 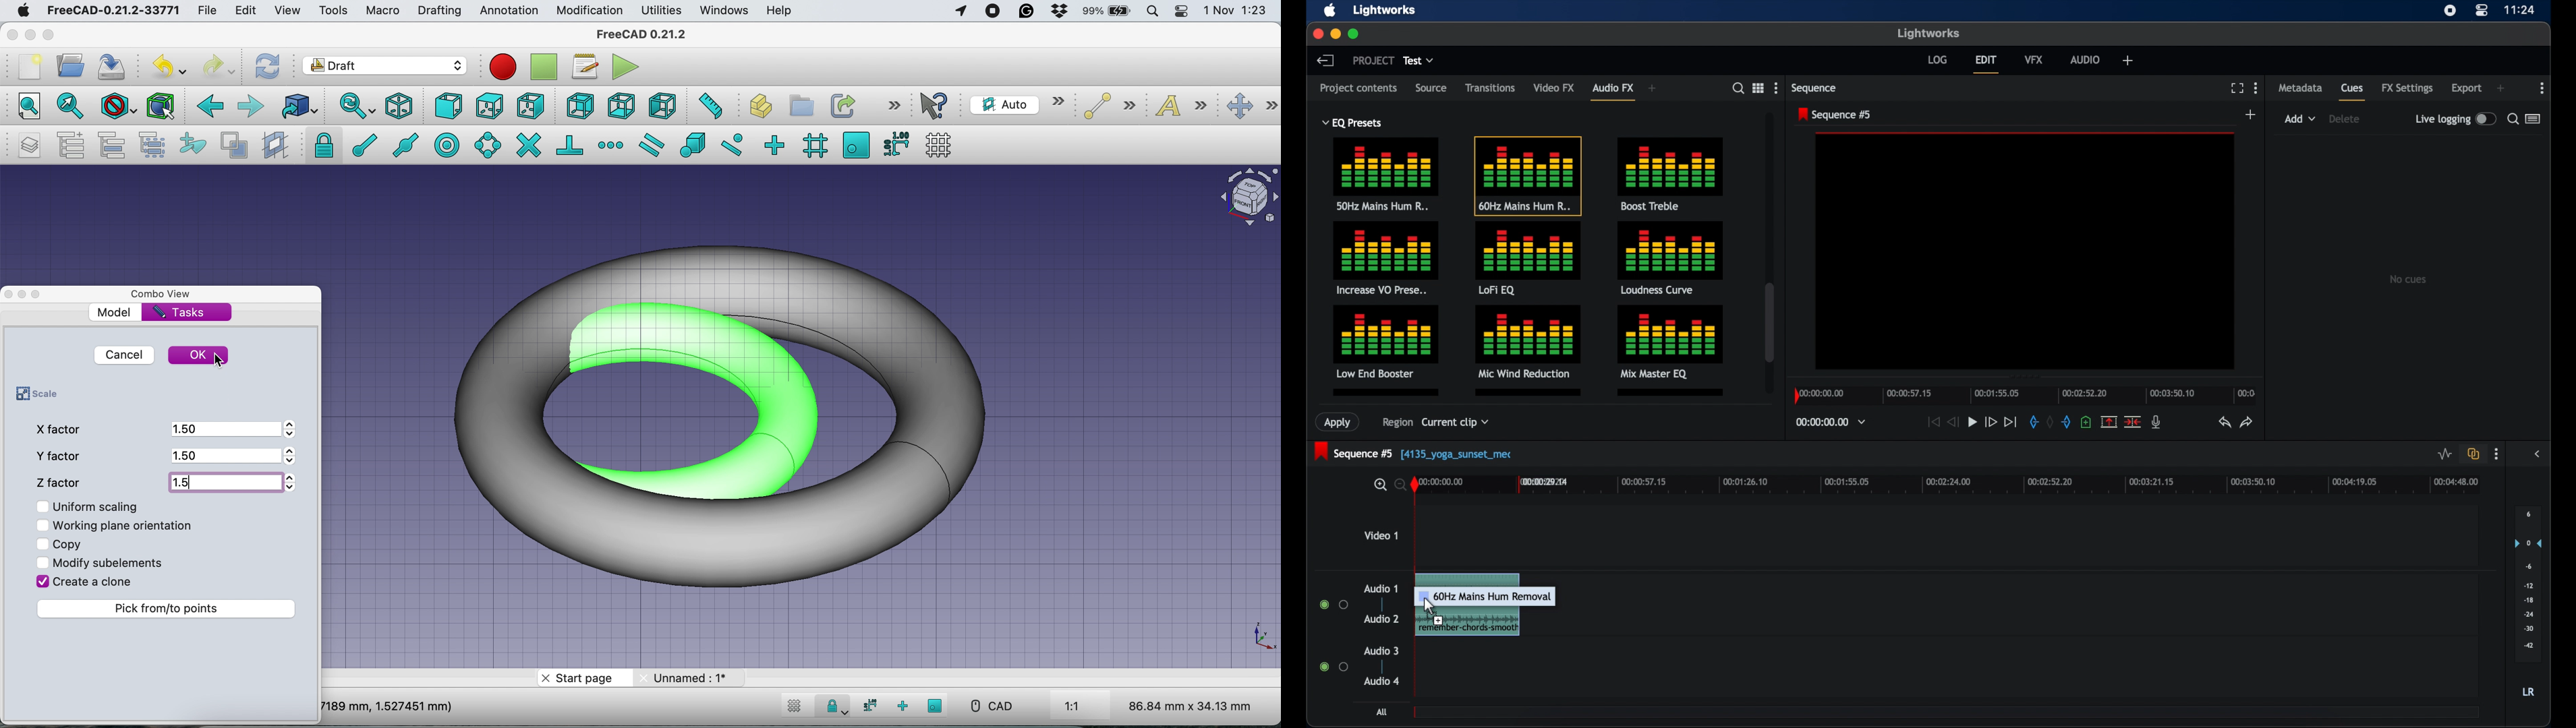 I want to click on execute macros, so click(x=626, y=67).